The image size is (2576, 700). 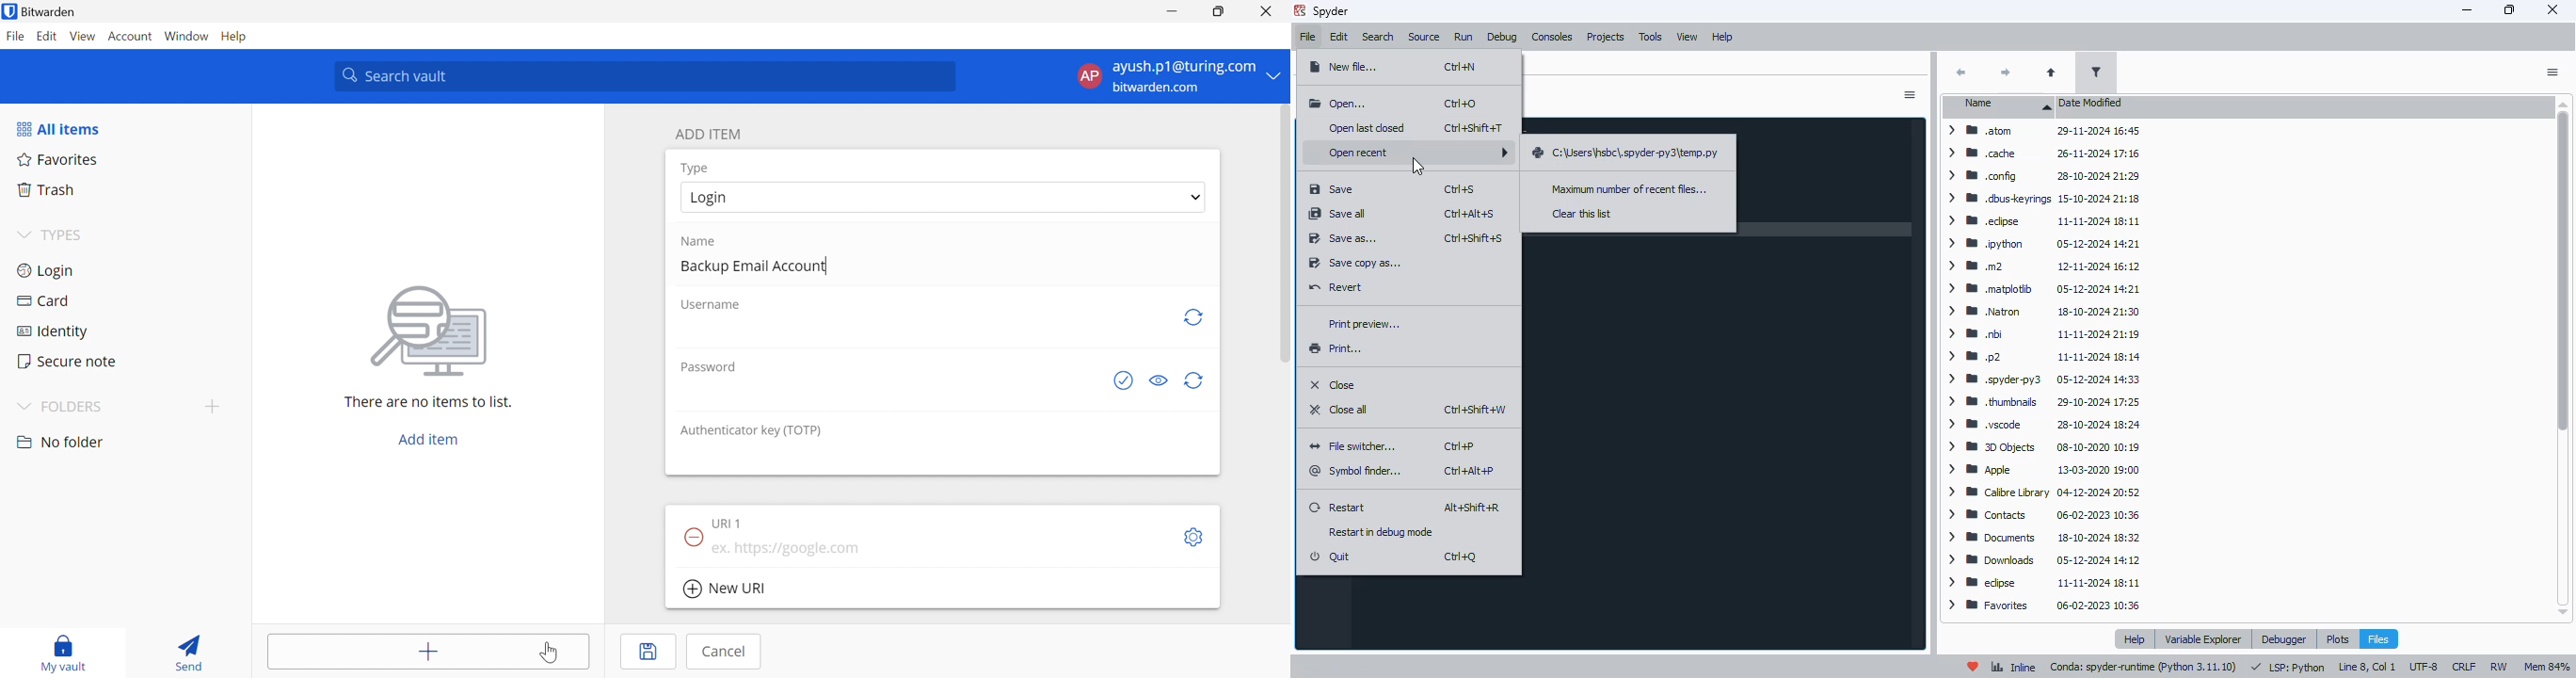 I want to click on Type, so click(x=696, y=169).